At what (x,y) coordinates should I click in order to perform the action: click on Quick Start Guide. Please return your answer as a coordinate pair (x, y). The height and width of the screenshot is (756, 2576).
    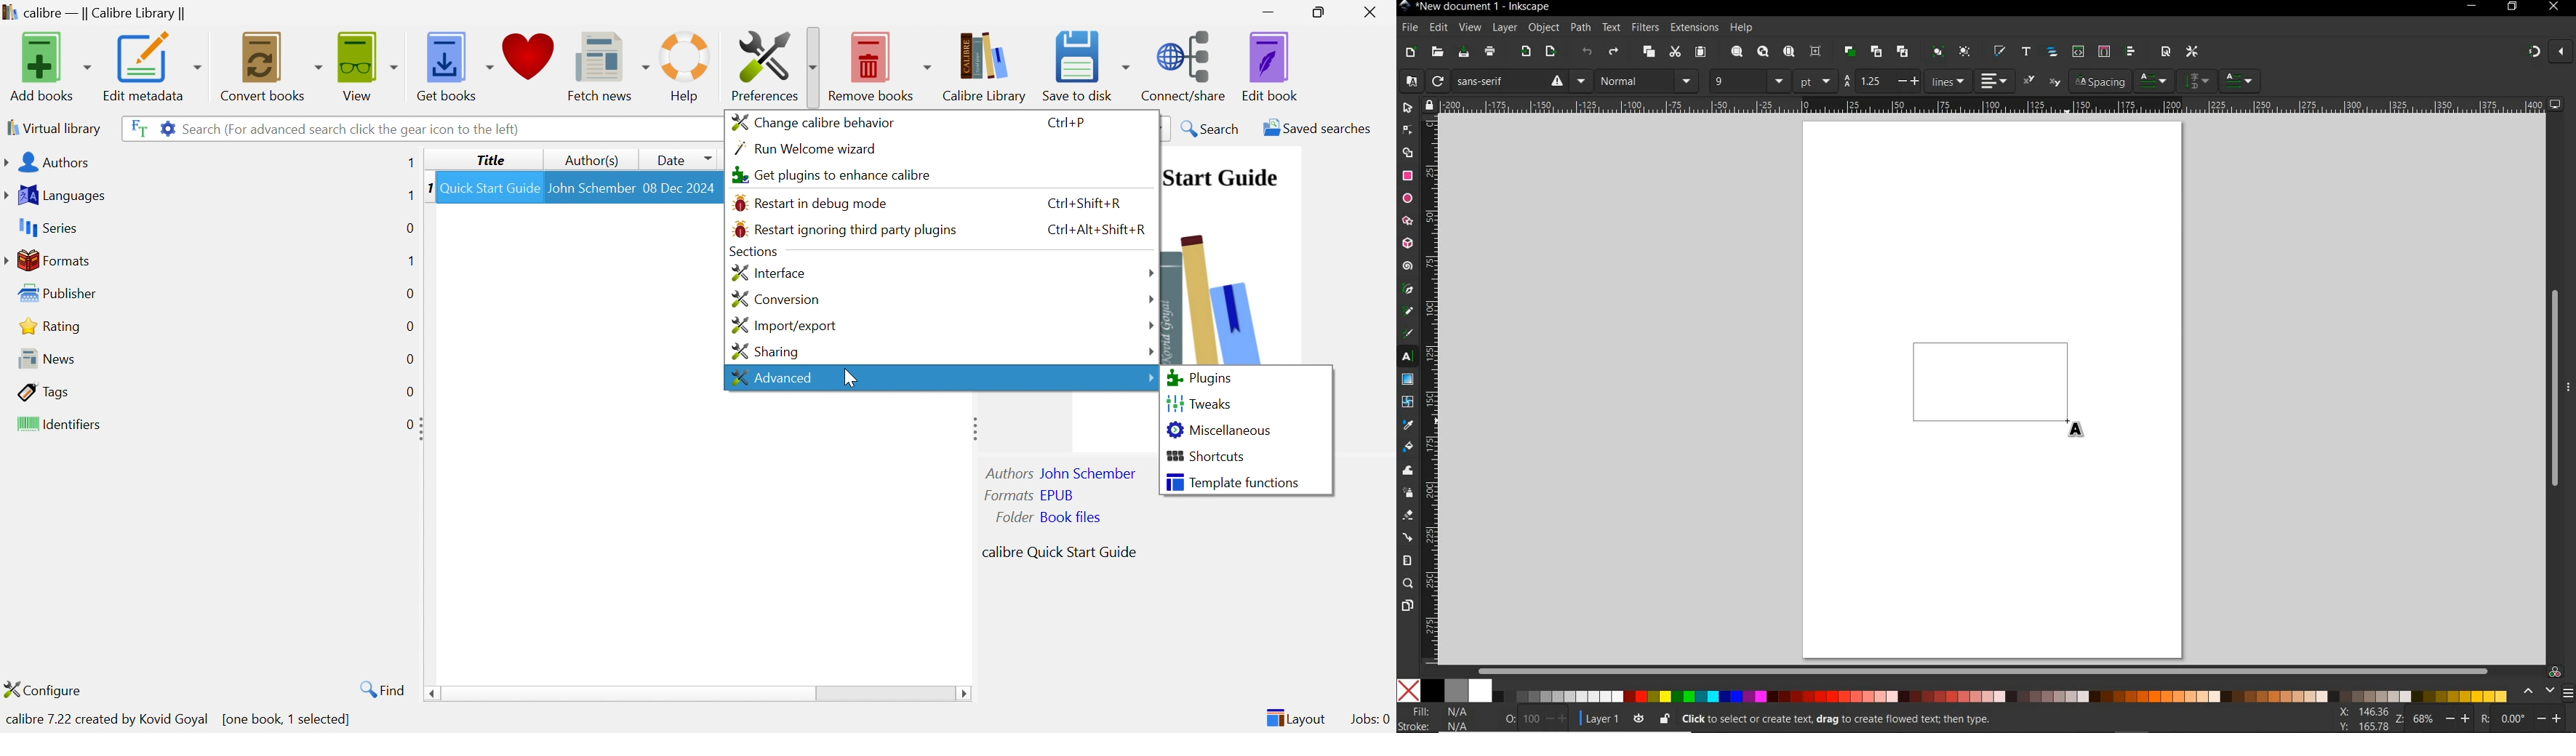
    Looking at the image, I should click on (1220, 177).